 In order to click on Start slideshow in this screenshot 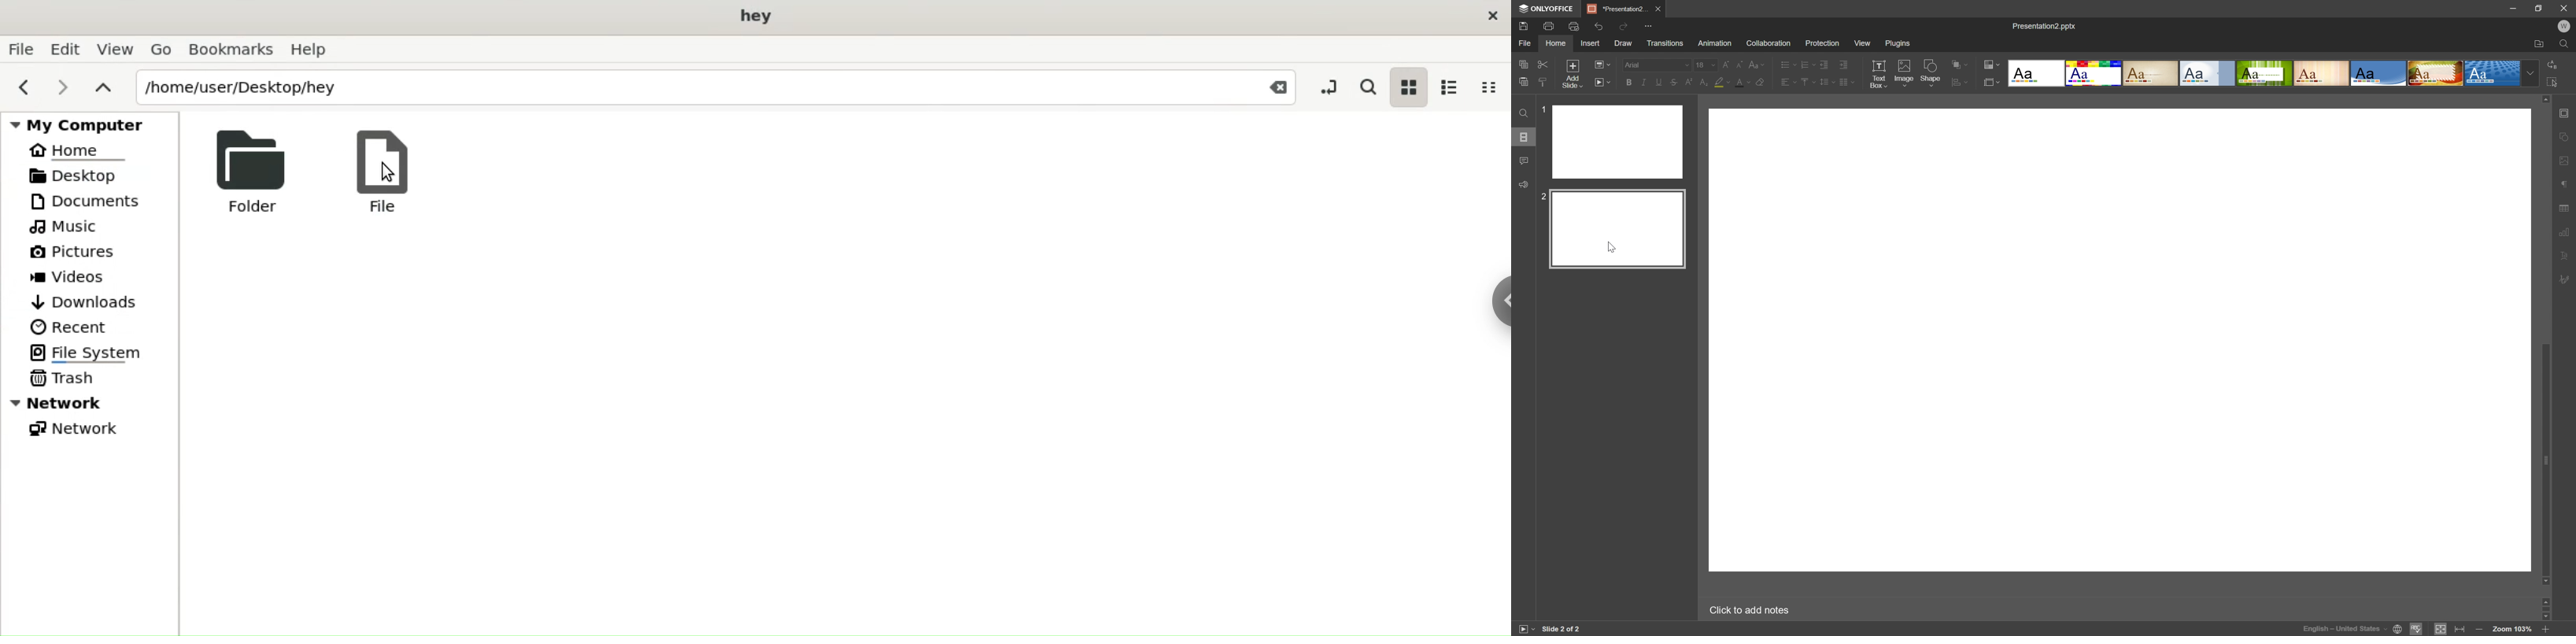, I will do `click(1602, 82)`.